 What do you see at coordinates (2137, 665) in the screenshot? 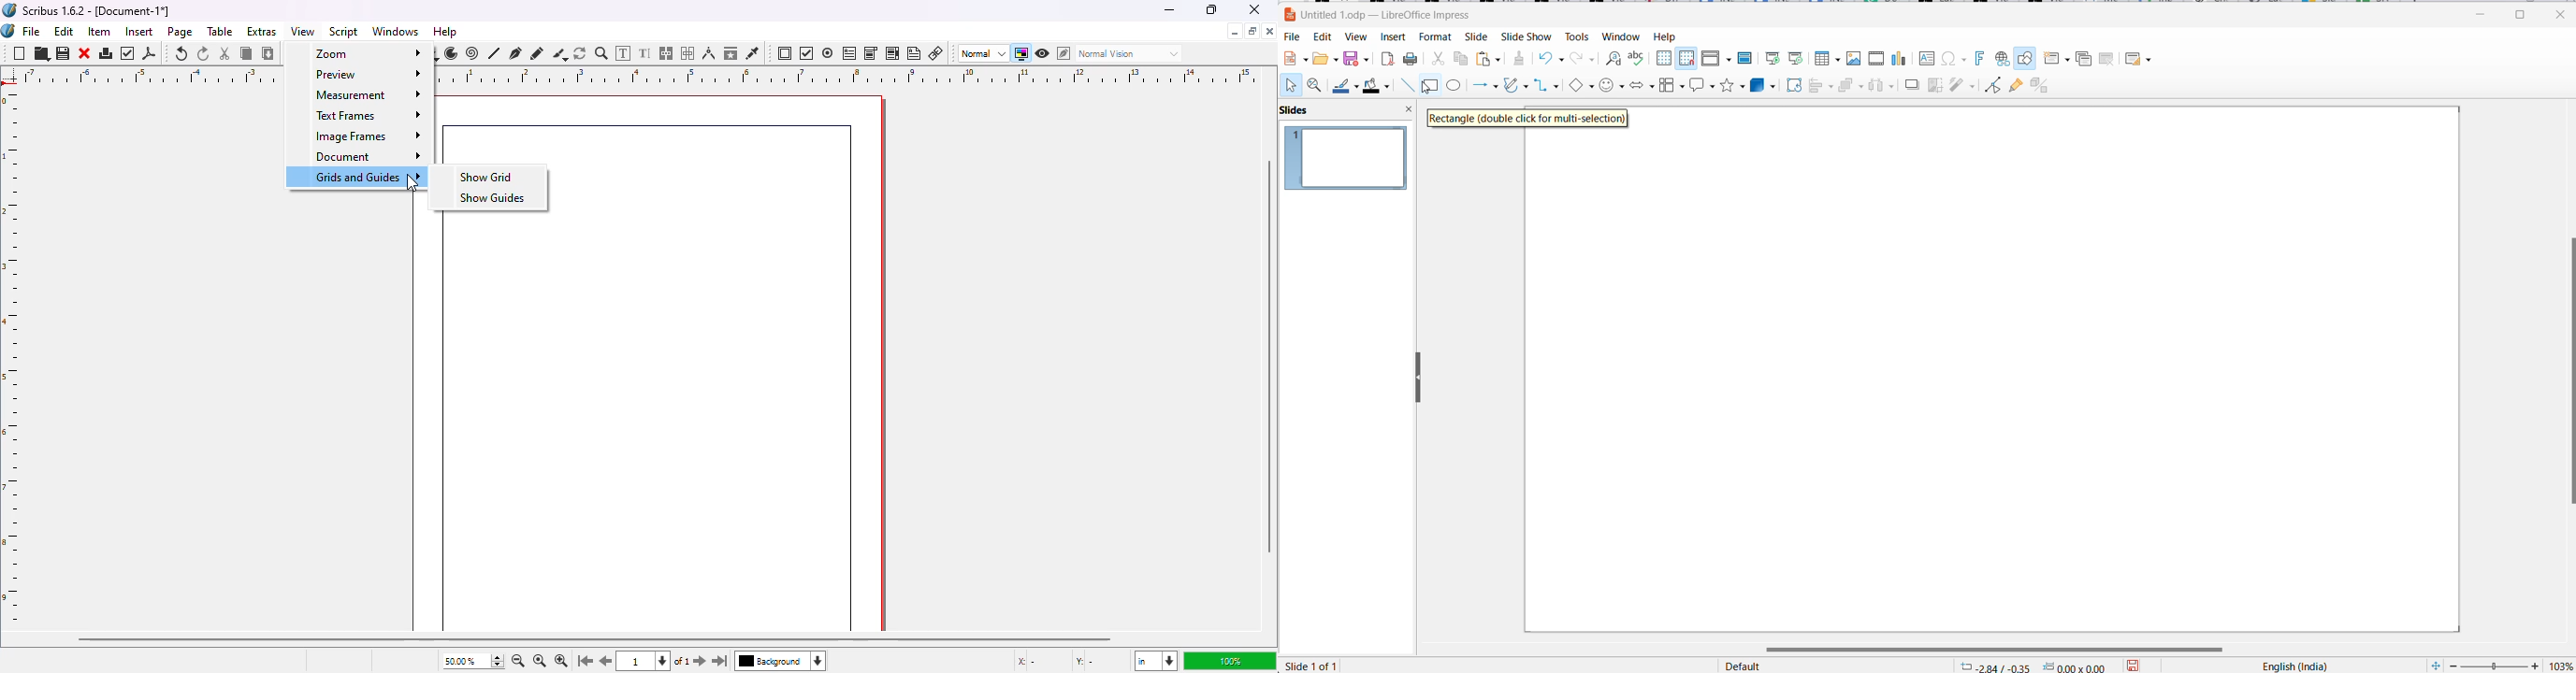
I see `save options` at bounding box center [2137, 665].